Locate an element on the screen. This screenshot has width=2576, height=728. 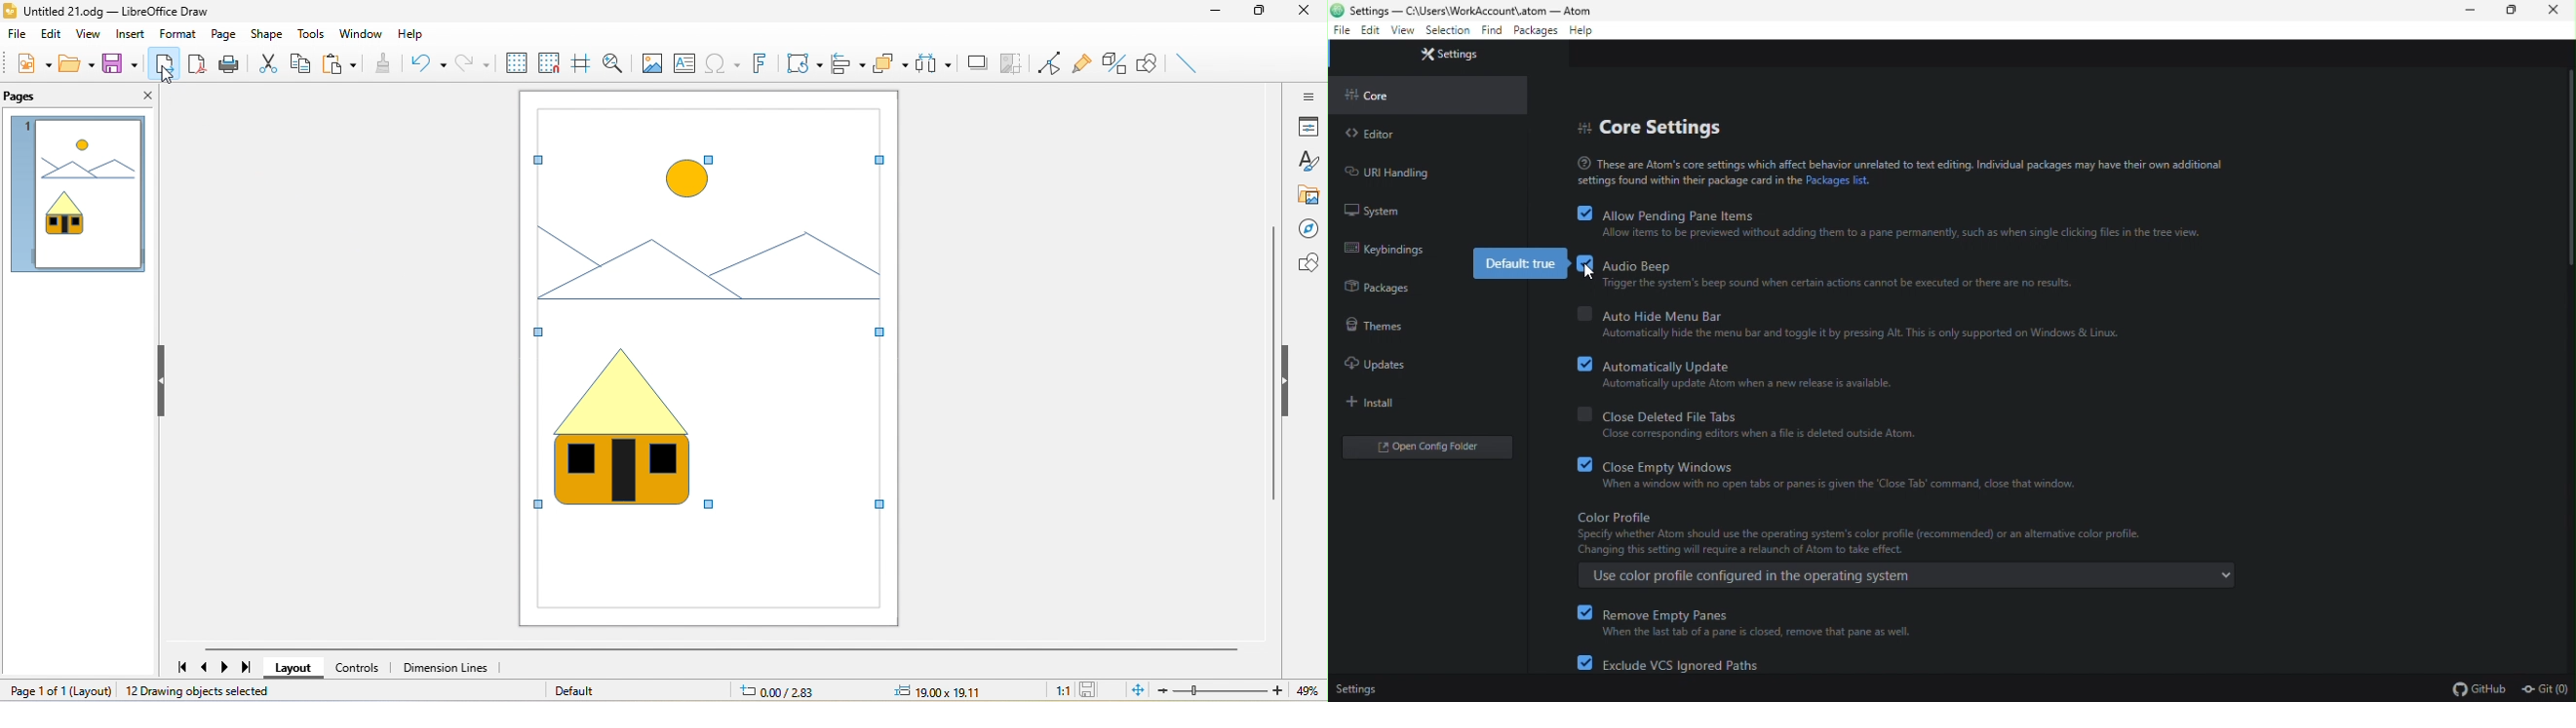
page is located at coordinates (225, 34).